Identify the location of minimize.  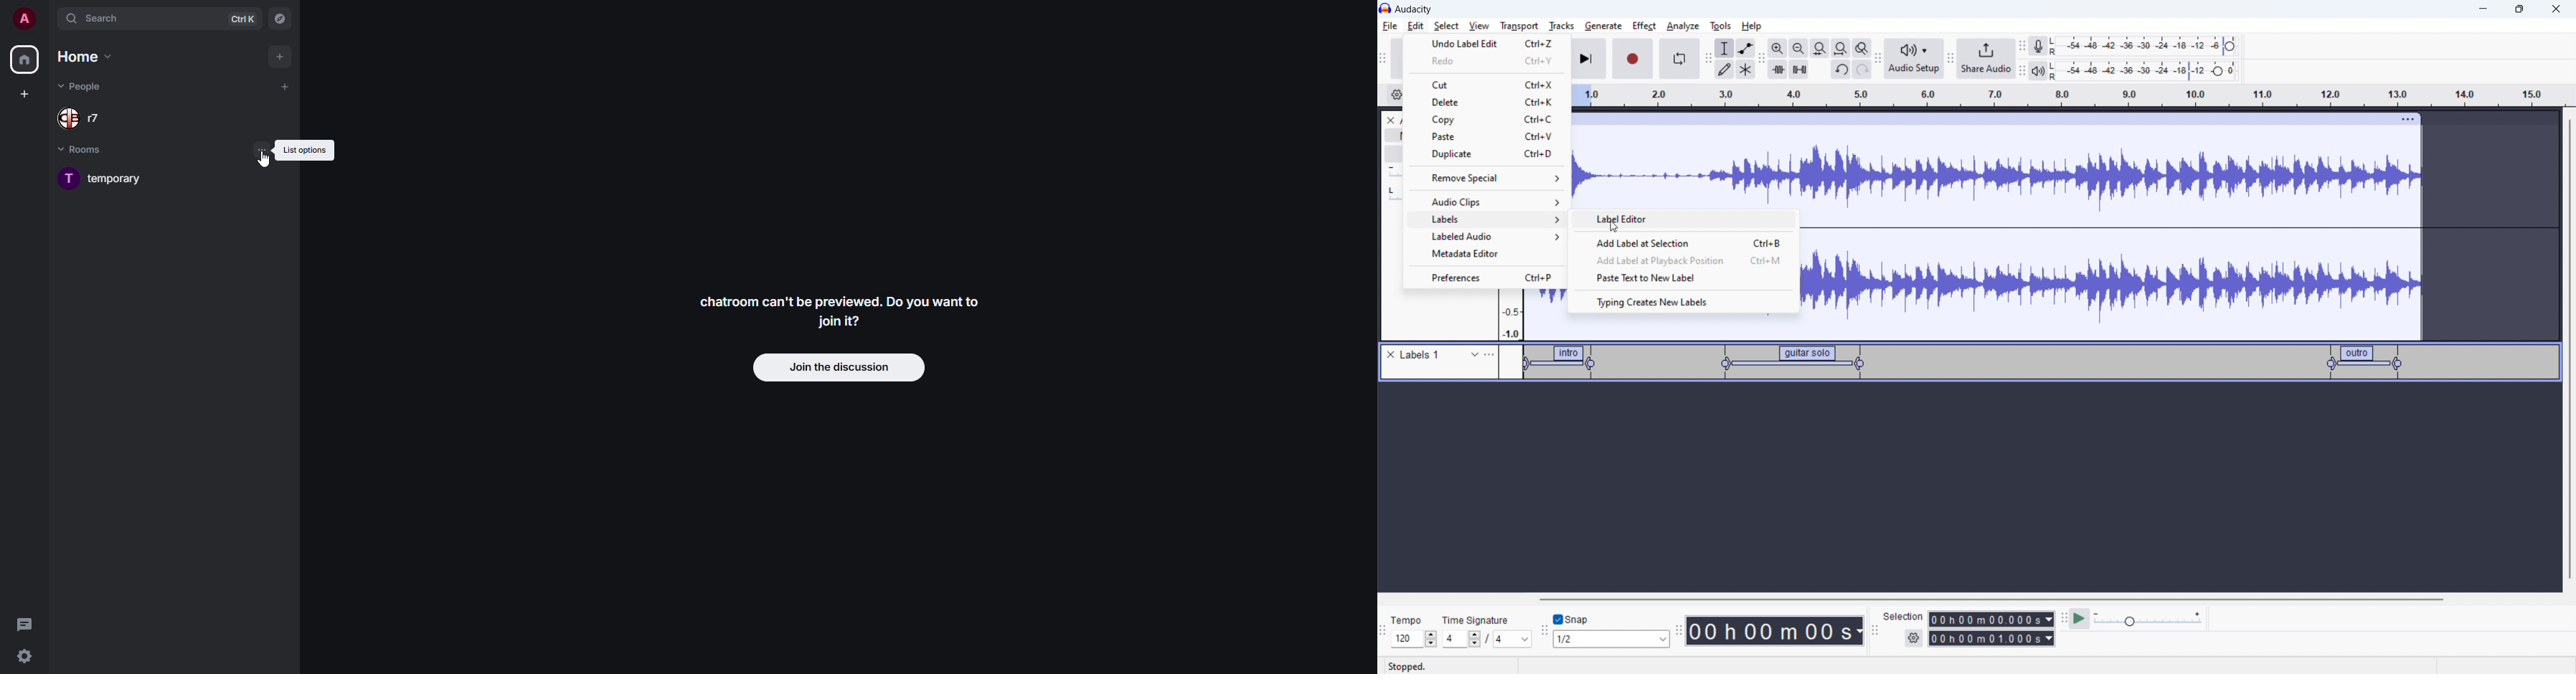
(2482, 9).